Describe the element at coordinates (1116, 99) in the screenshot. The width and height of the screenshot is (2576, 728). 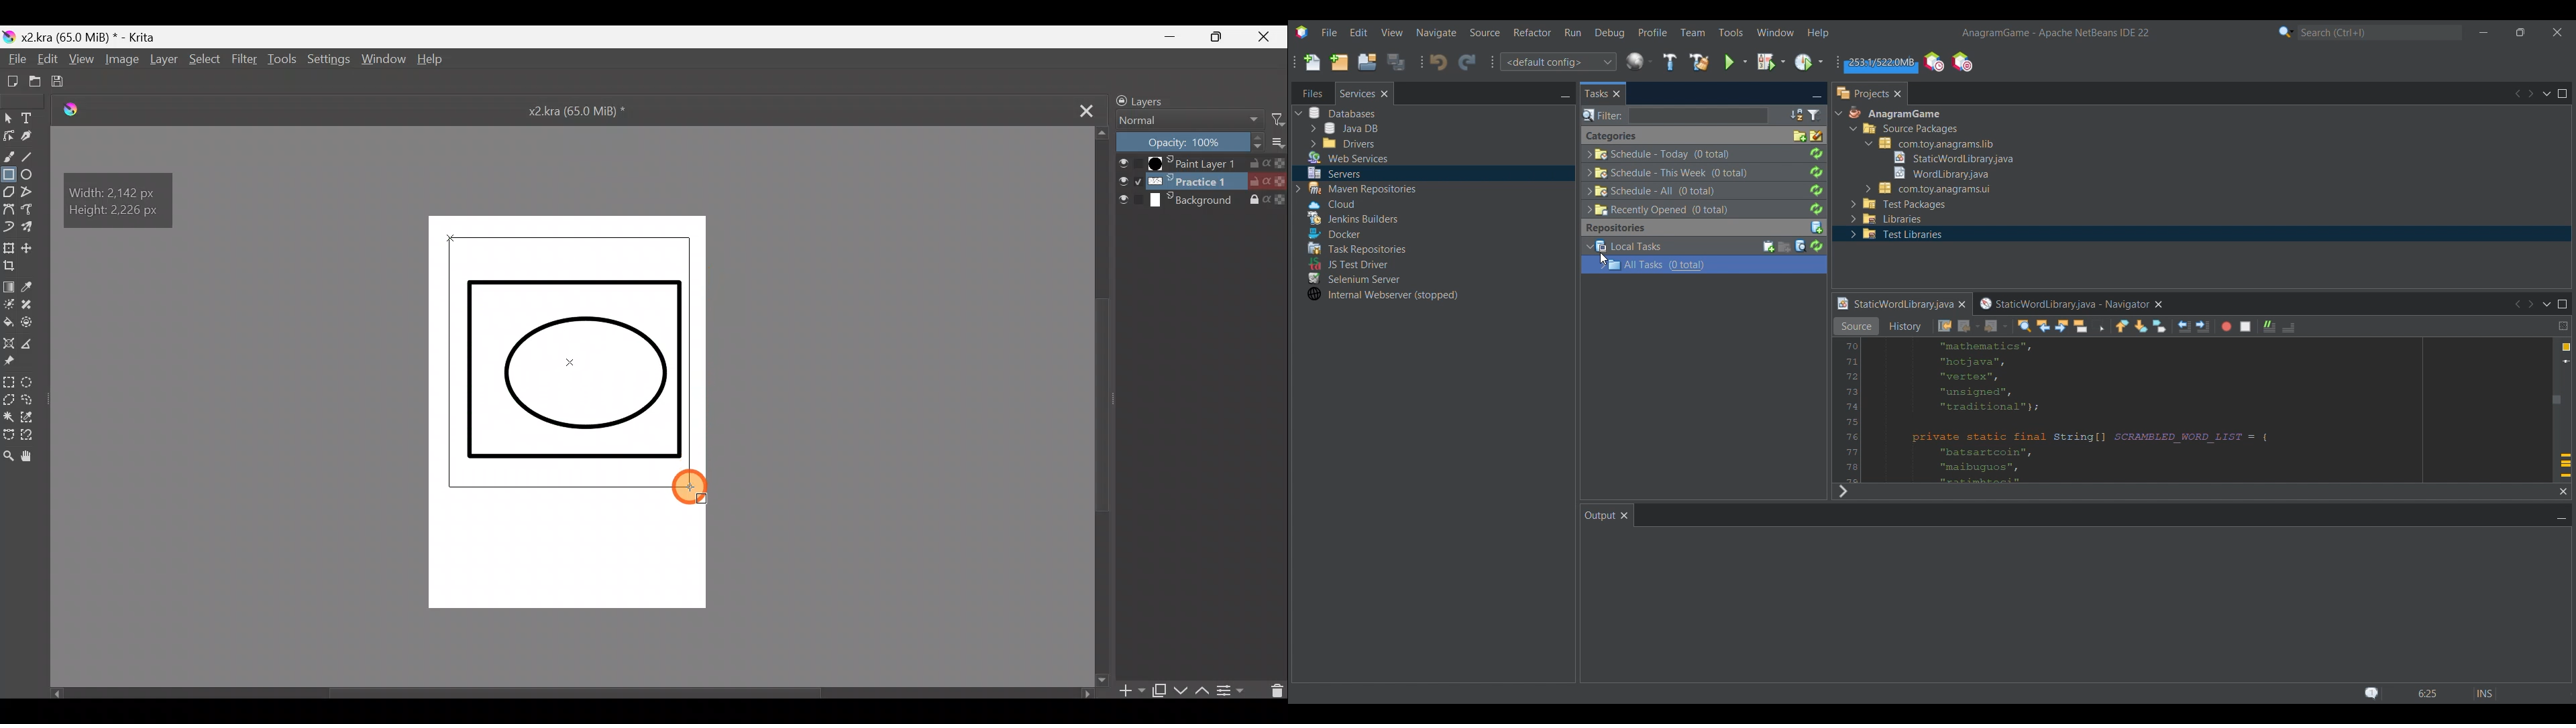
I see `Lock/unlock docker` at that location.